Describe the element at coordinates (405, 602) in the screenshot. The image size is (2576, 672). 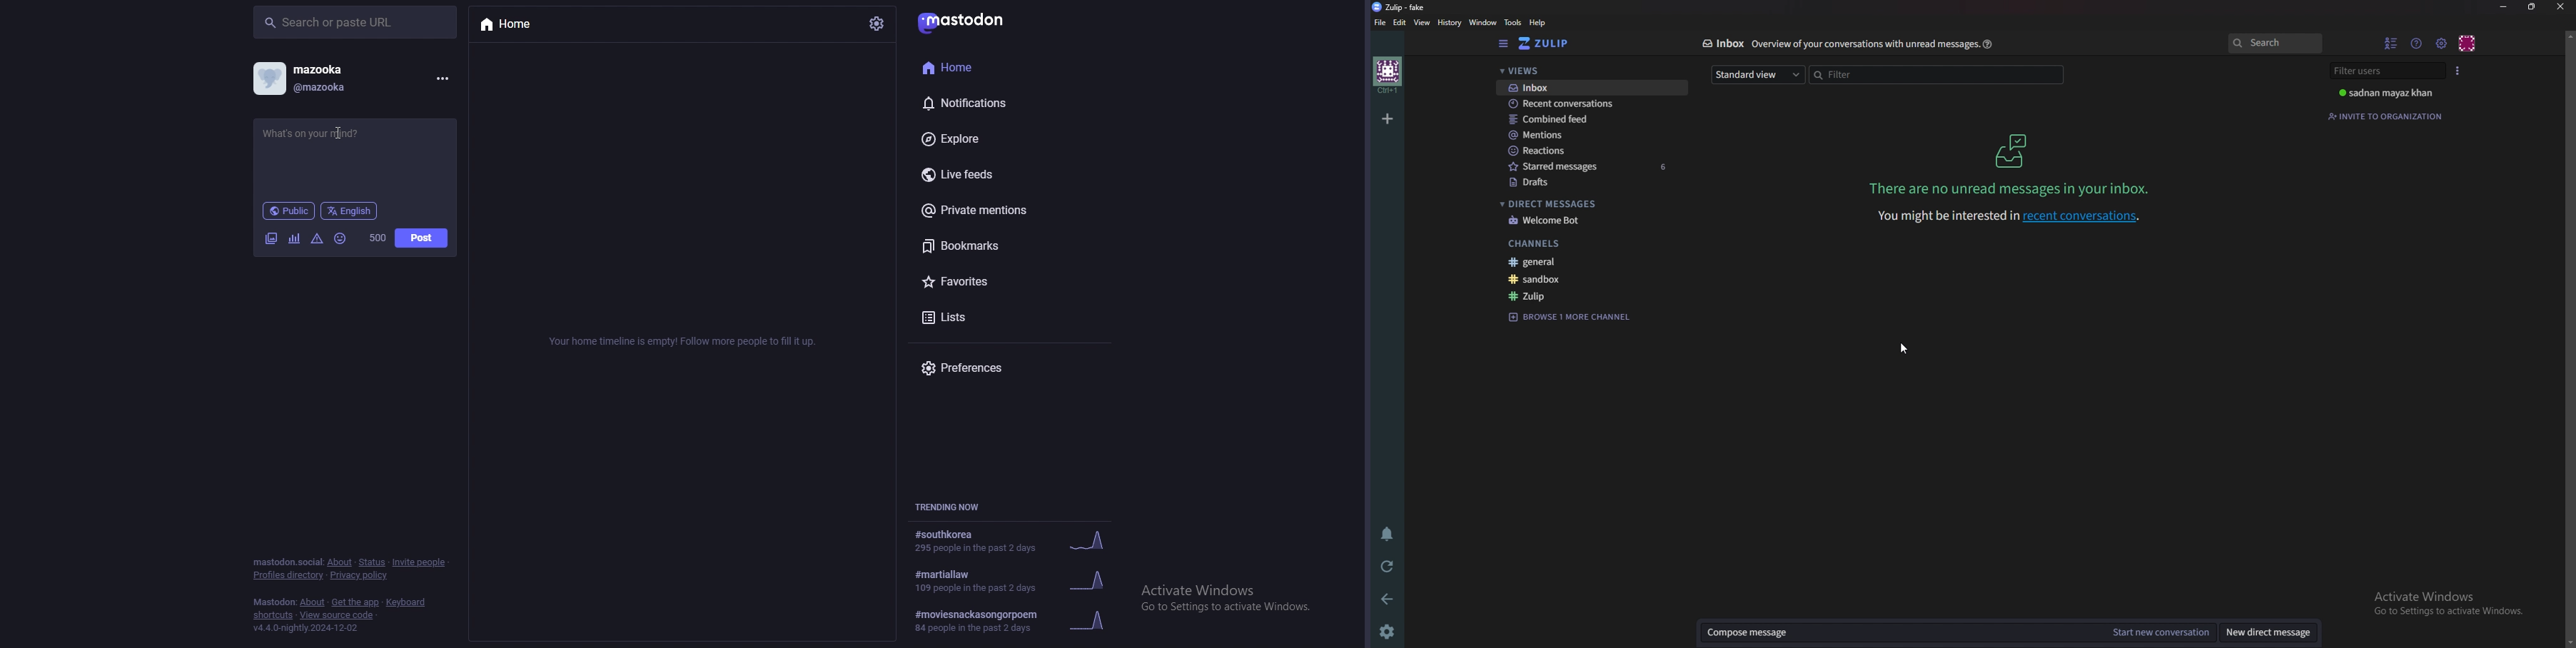
I see `keyboard` at that location.